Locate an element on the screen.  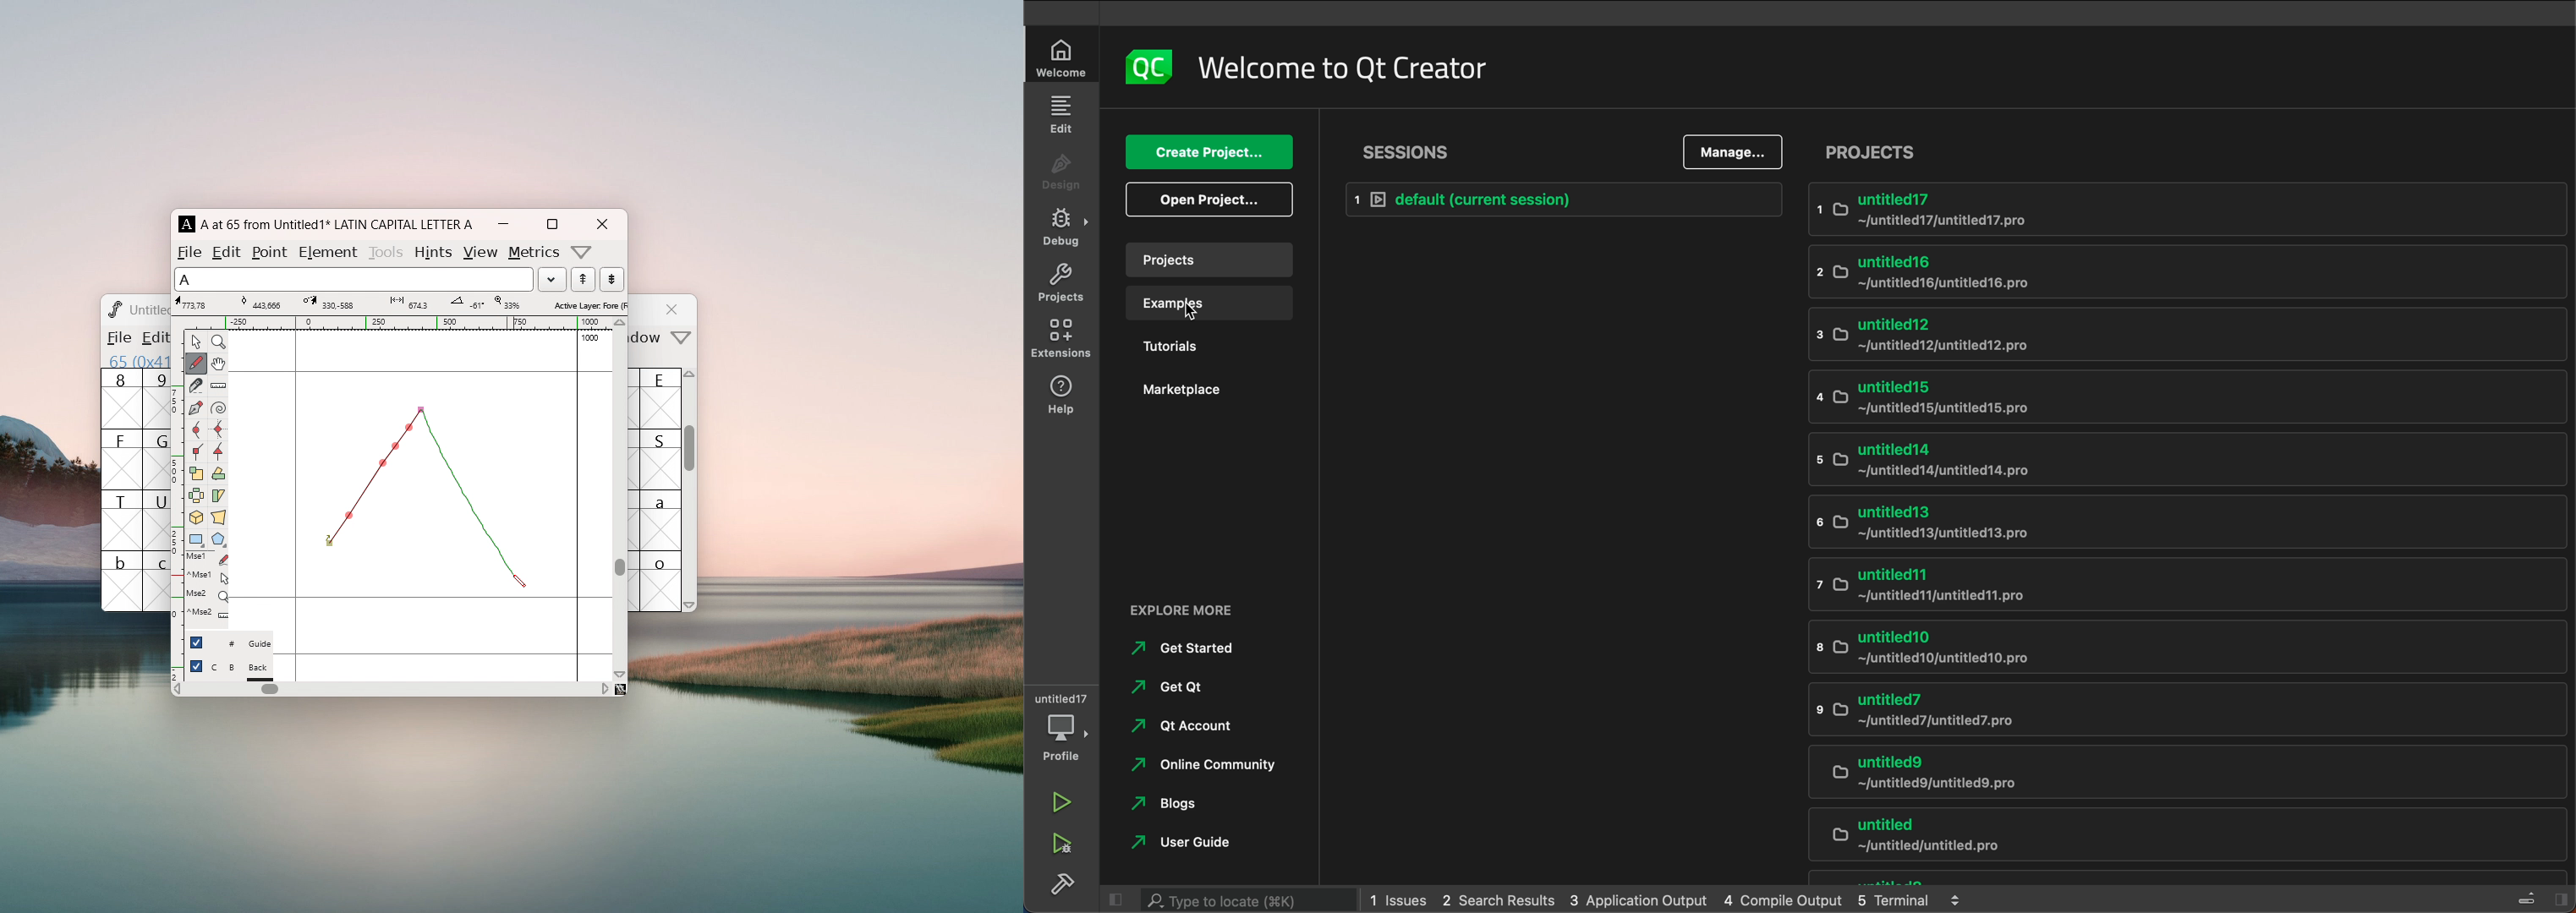
untitled10 is located at coordinates (2179, 646).